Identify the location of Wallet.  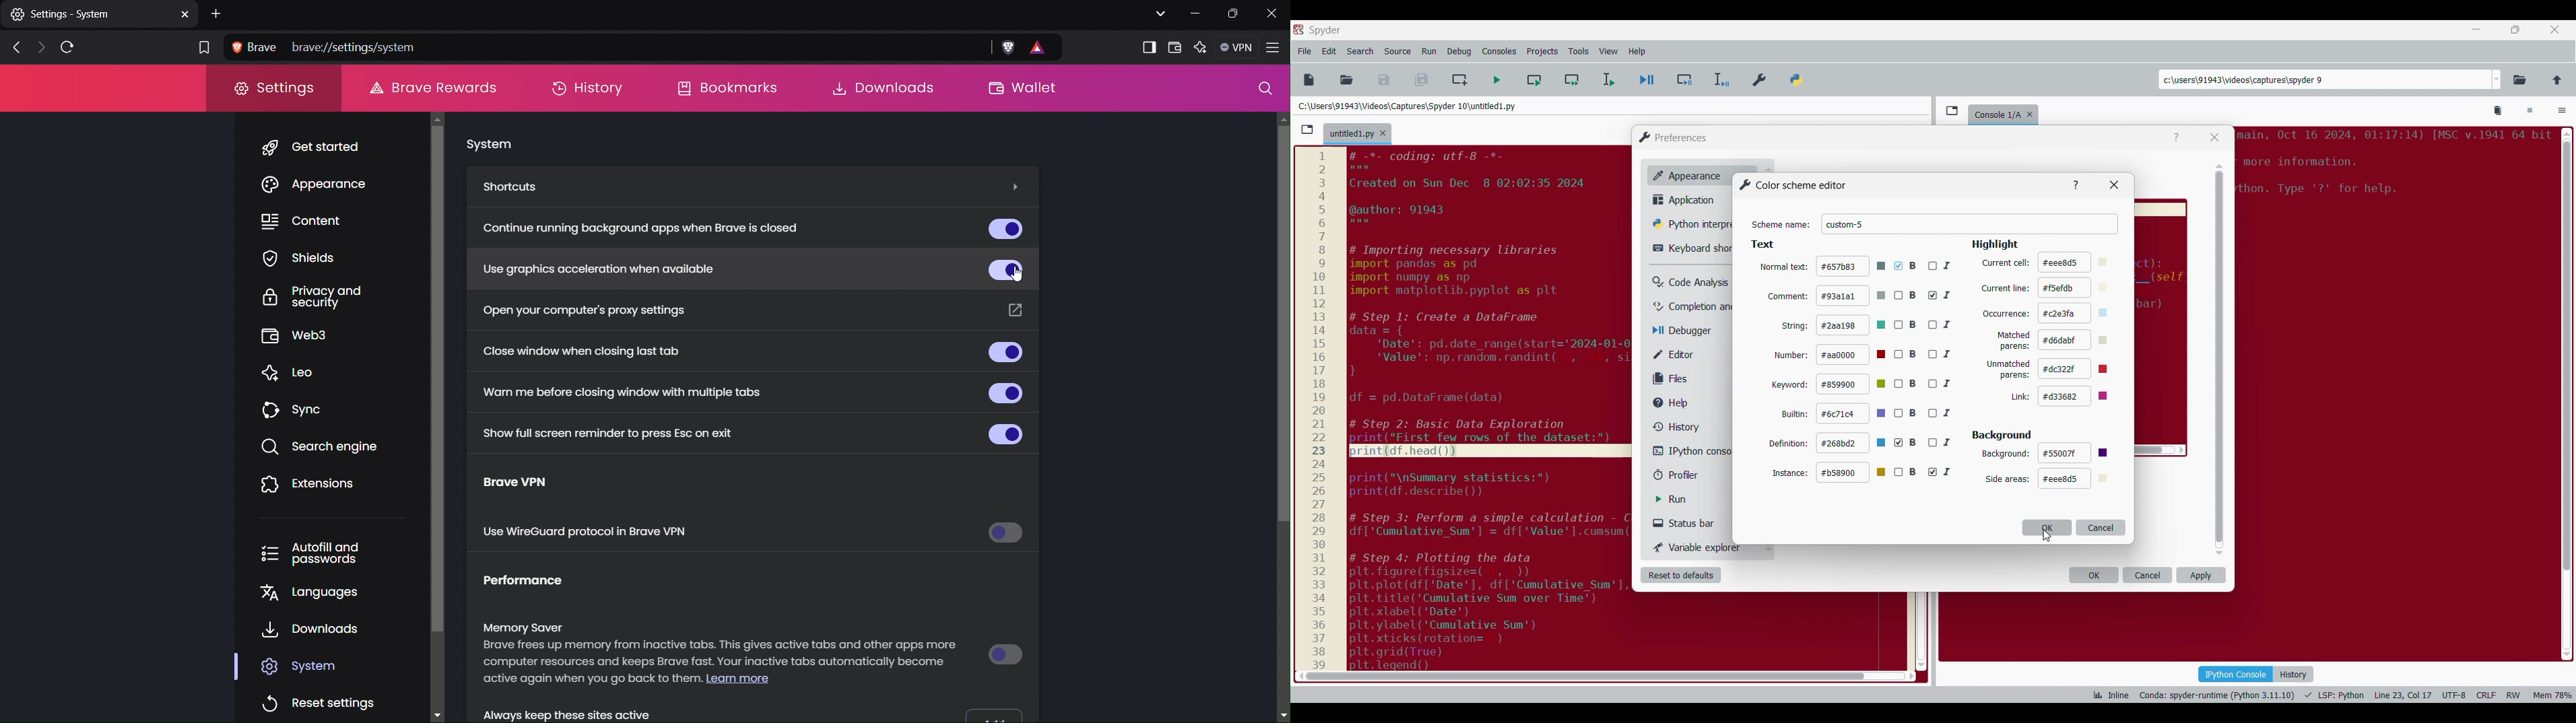
(1173, 46).